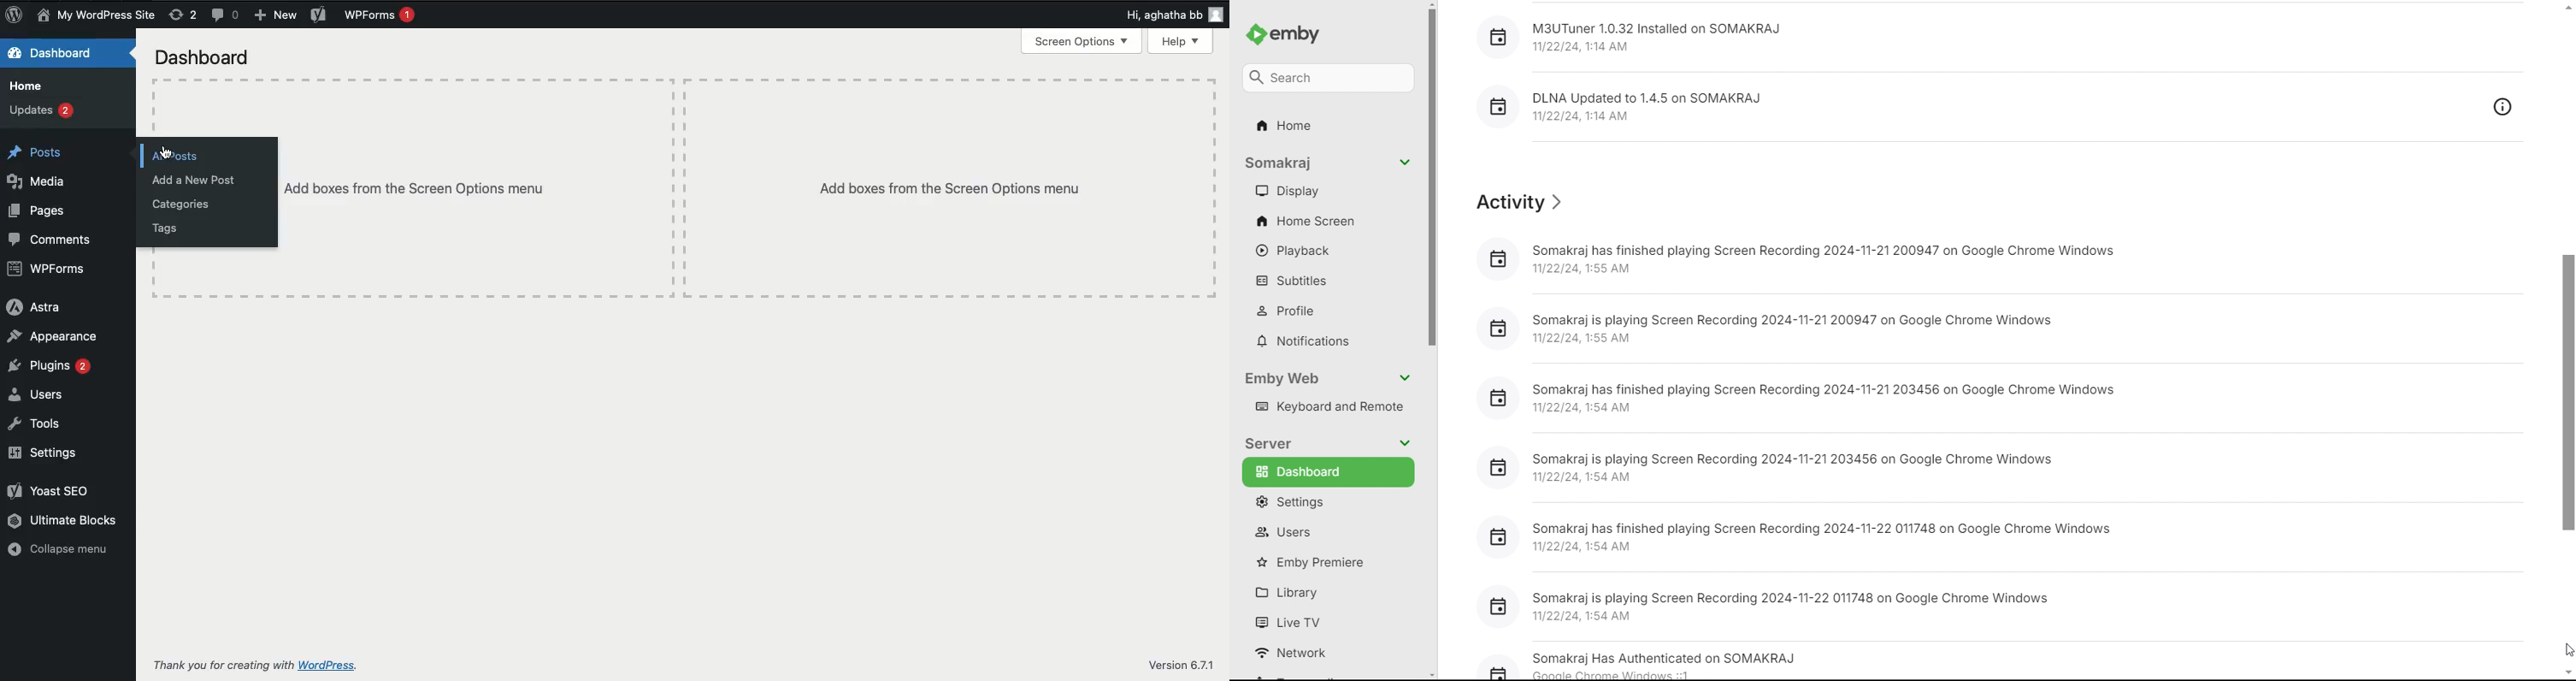 Image resolution: width=2576 pixels, height=700 pixels. Describe the element at coordinates (1328, 652) in the screenshot. I see `network` at that location.